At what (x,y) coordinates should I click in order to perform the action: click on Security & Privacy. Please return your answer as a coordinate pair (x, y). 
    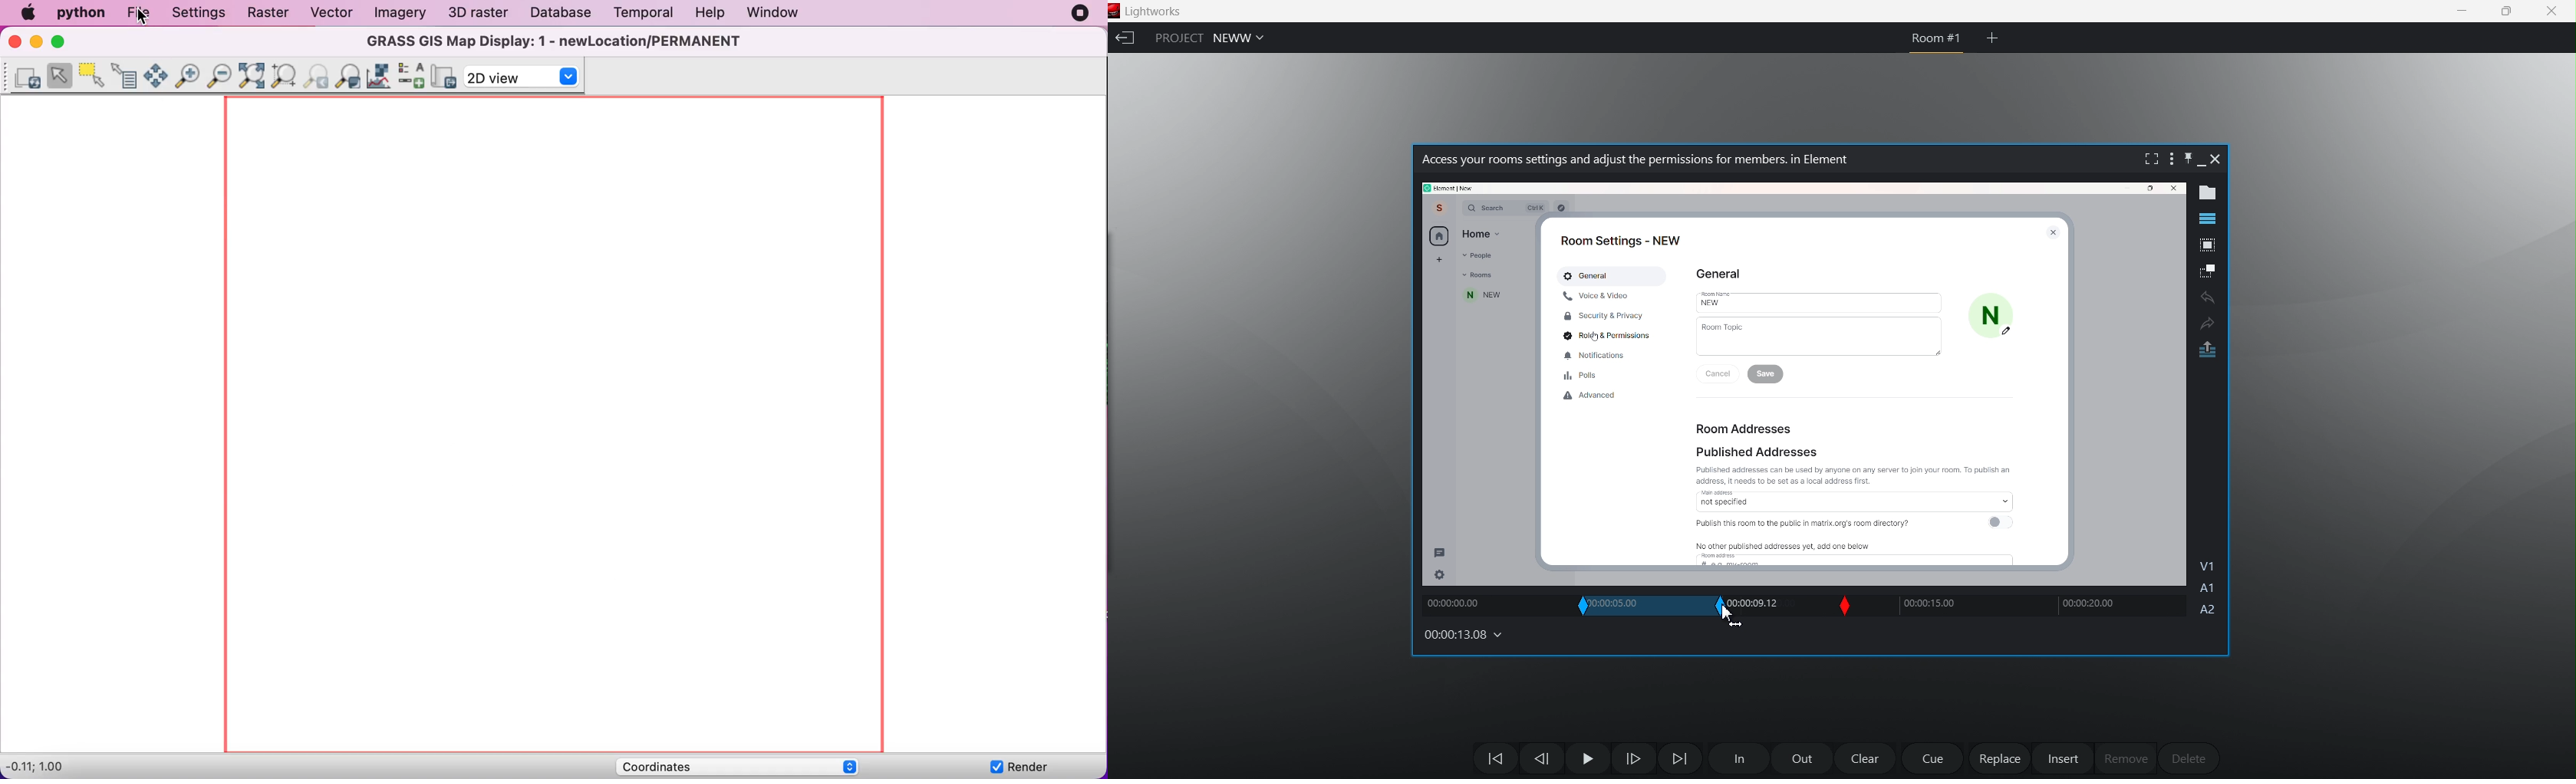
    Looking at the image, I should click on (1604, 315).